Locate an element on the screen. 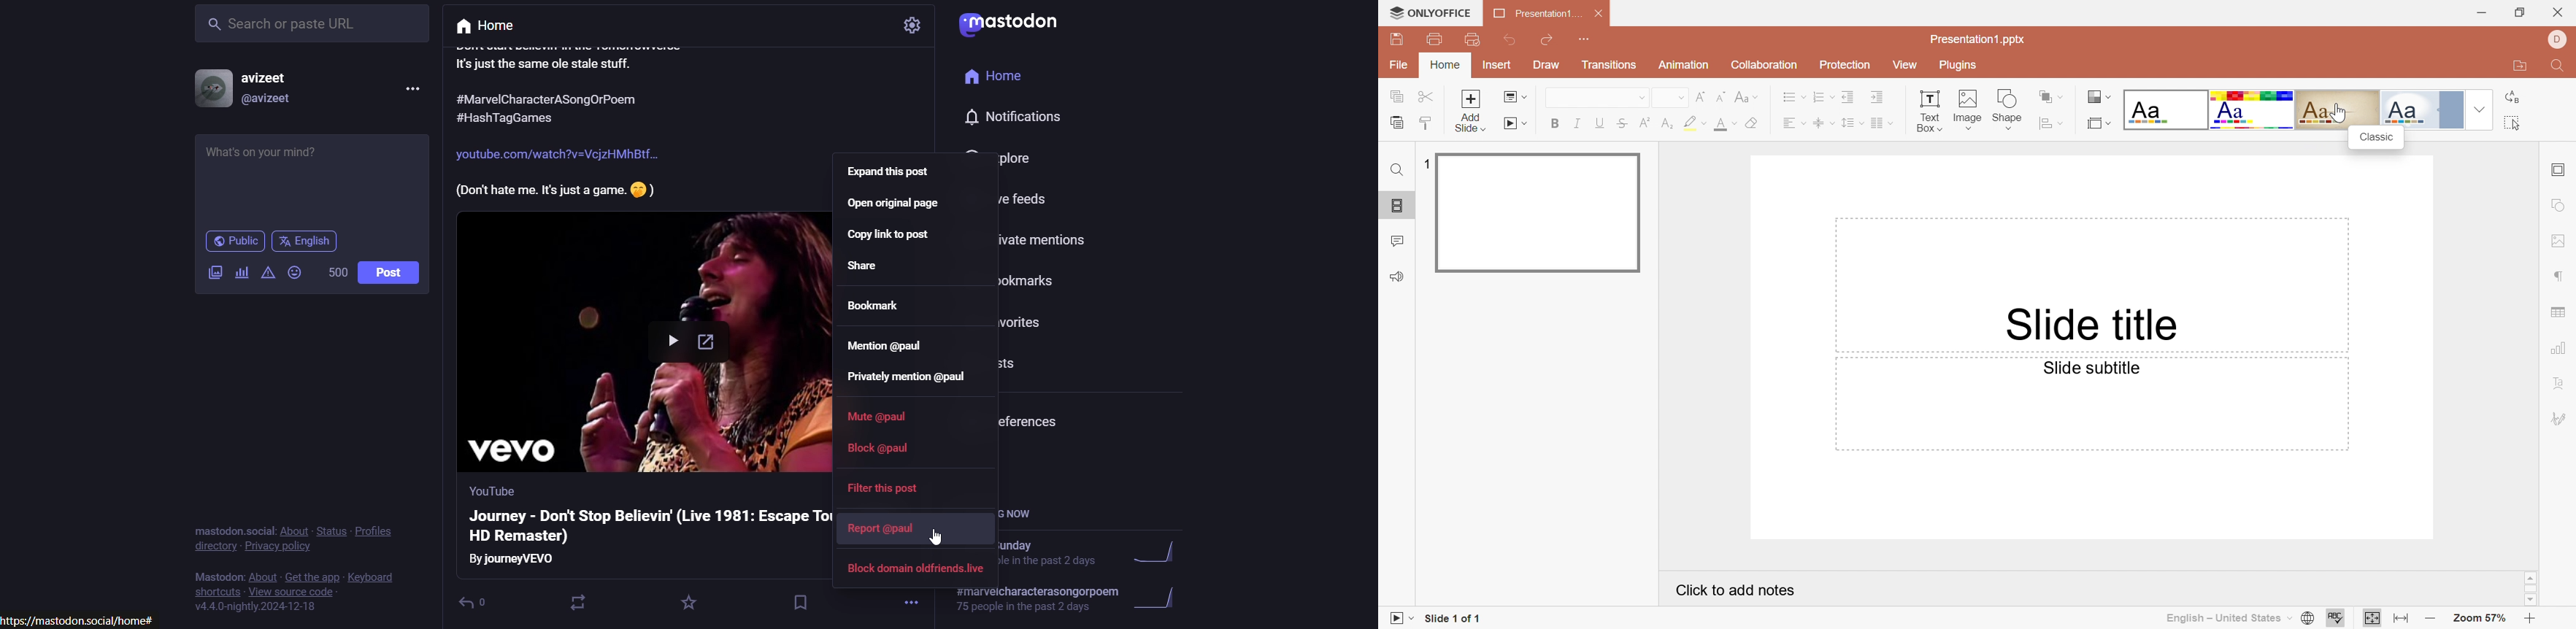 Image resolution: width=2576 pixels, height=644 pixels. Slide title is located at coordinates (2090, 323).